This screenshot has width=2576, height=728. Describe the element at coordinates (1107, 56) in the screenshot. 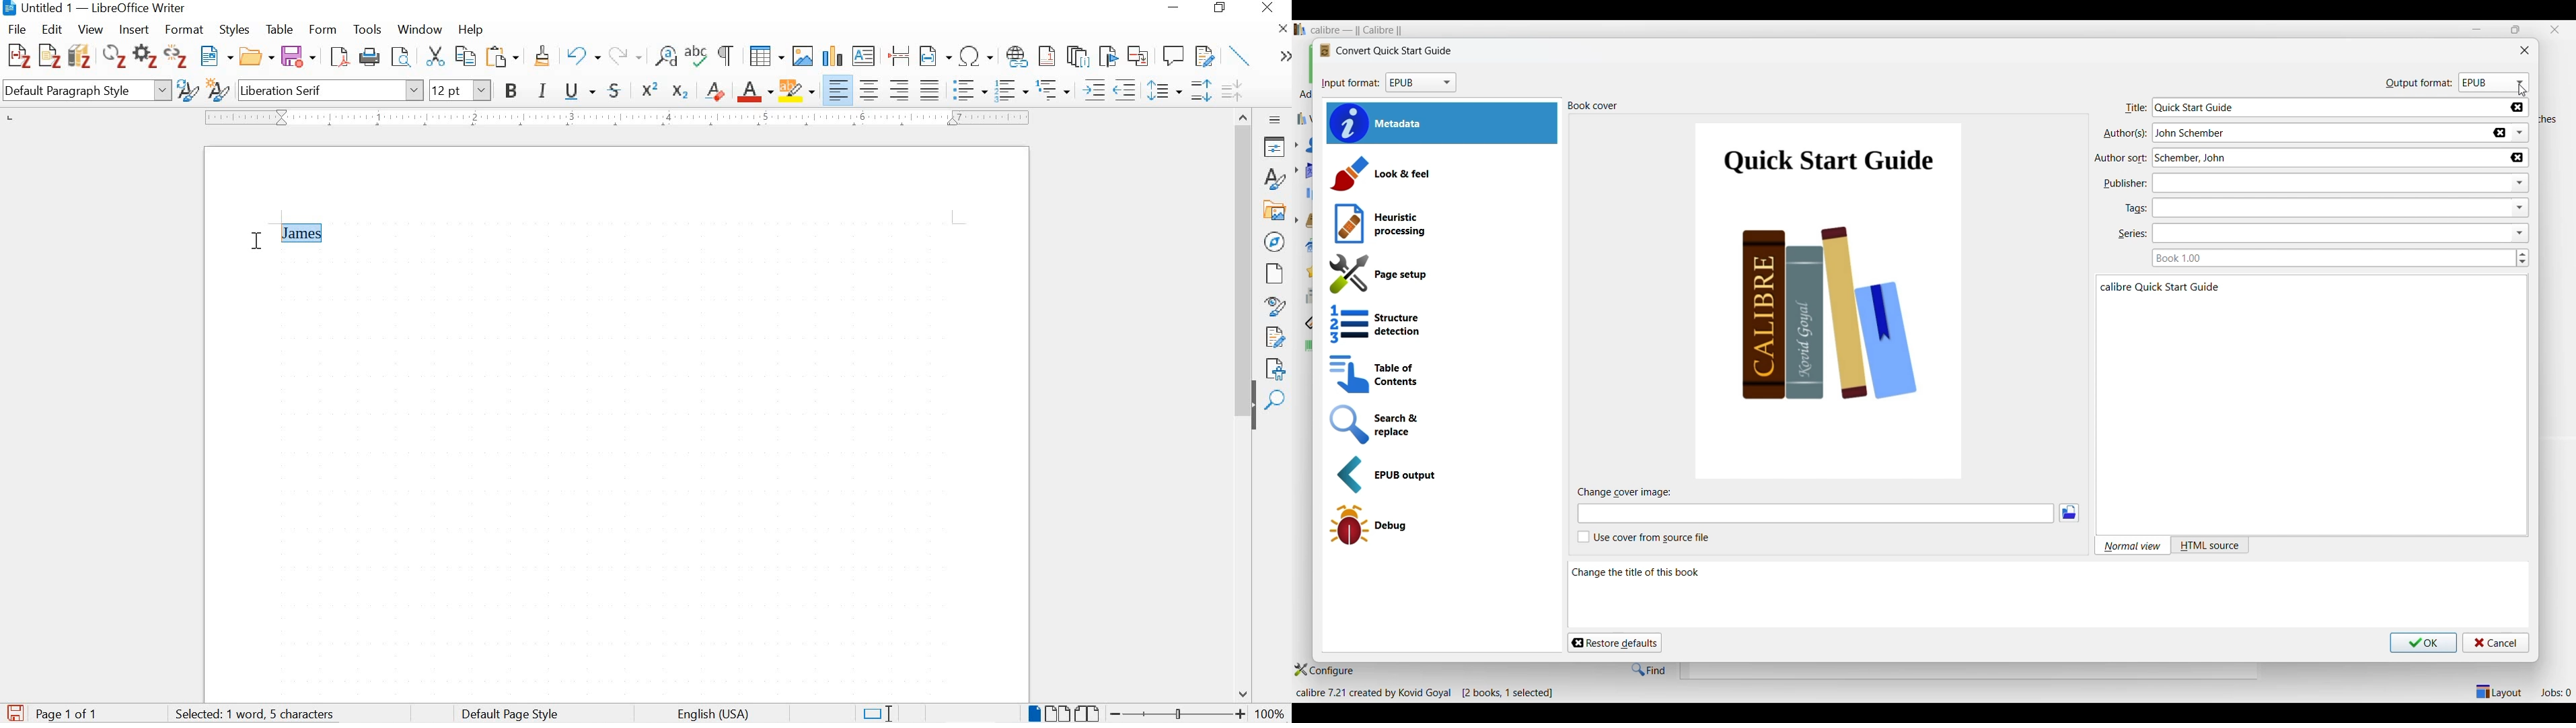

I see `insert bookmark` at that location.